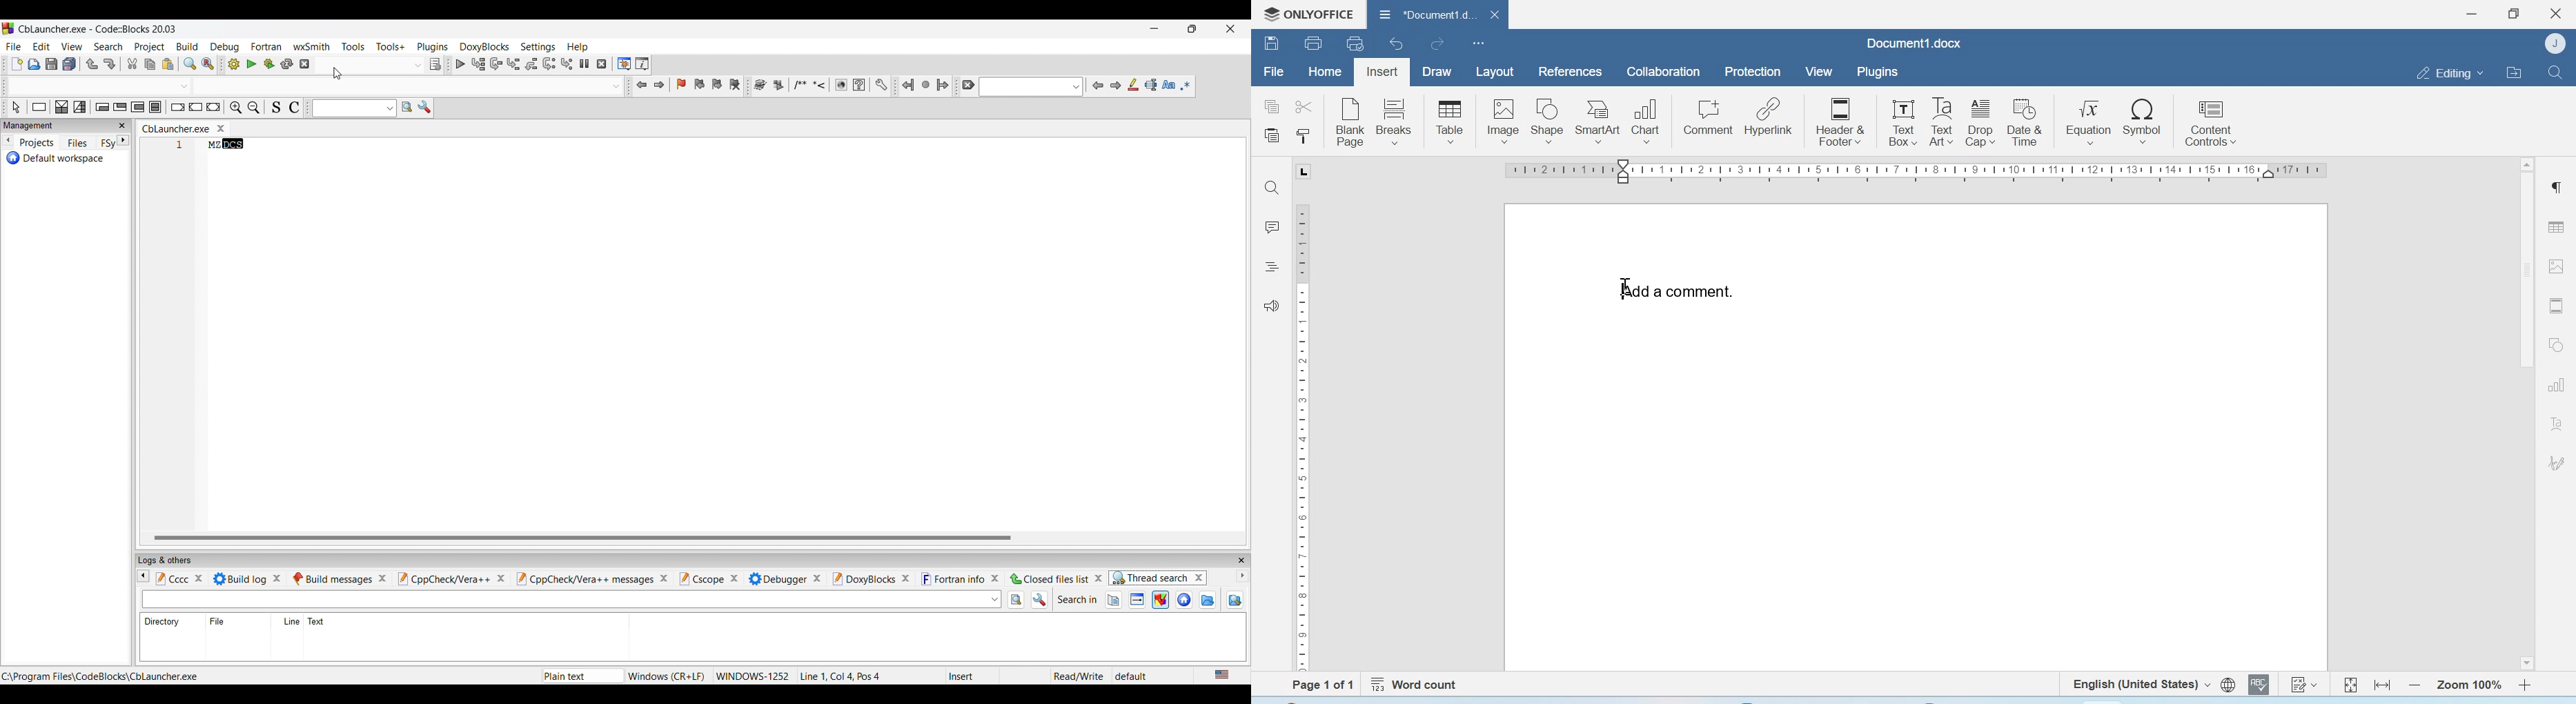 This screenshot has height=728, width=2576. I want to click on Close panel, so click(122, 125).